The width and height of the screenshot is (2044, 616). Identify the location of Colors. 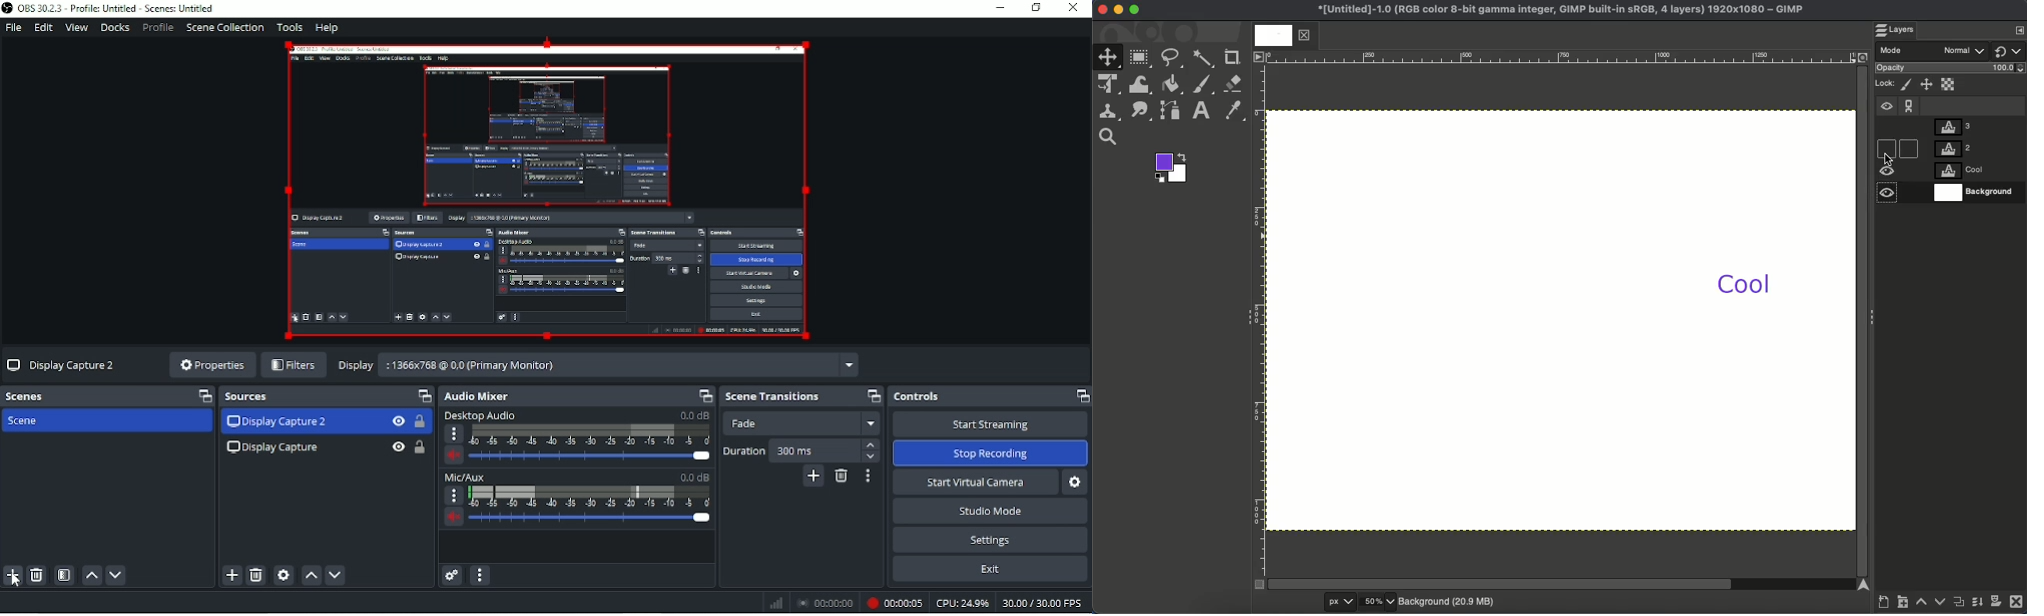
(1173, 169).